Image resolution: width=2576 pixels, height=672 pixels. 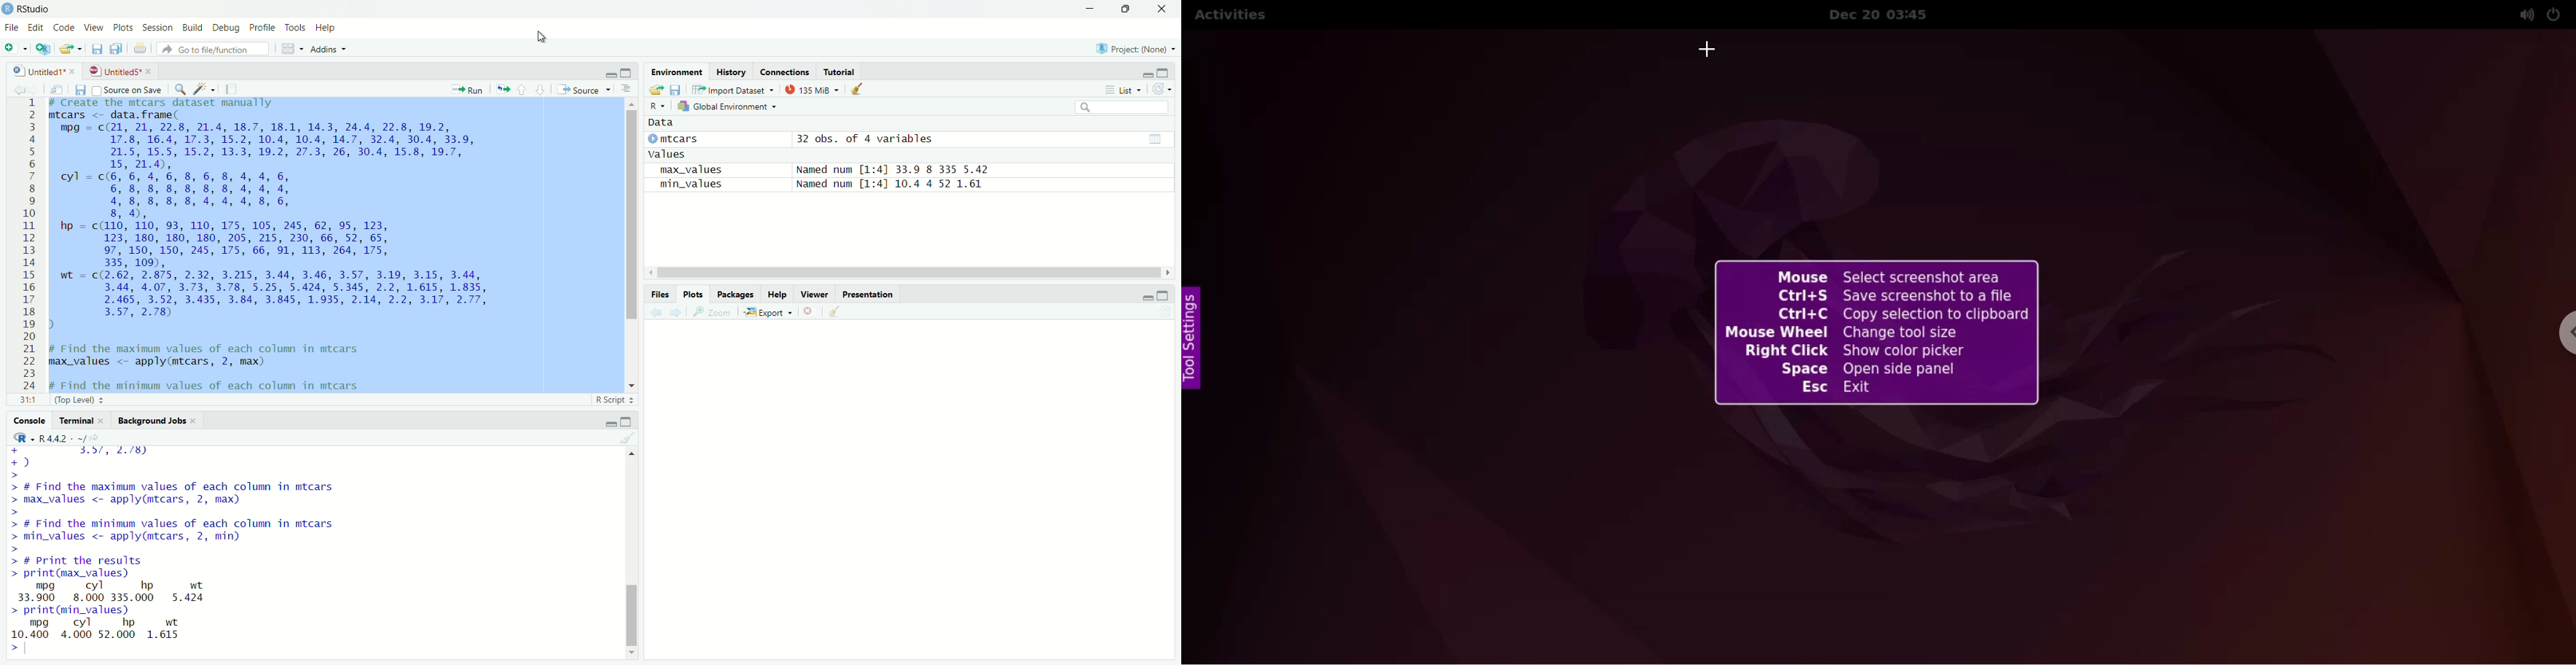 What do you see at coordinates (2558, 336) in the screenshot?
I see `chrome options` at bounding box center [2558, 336].